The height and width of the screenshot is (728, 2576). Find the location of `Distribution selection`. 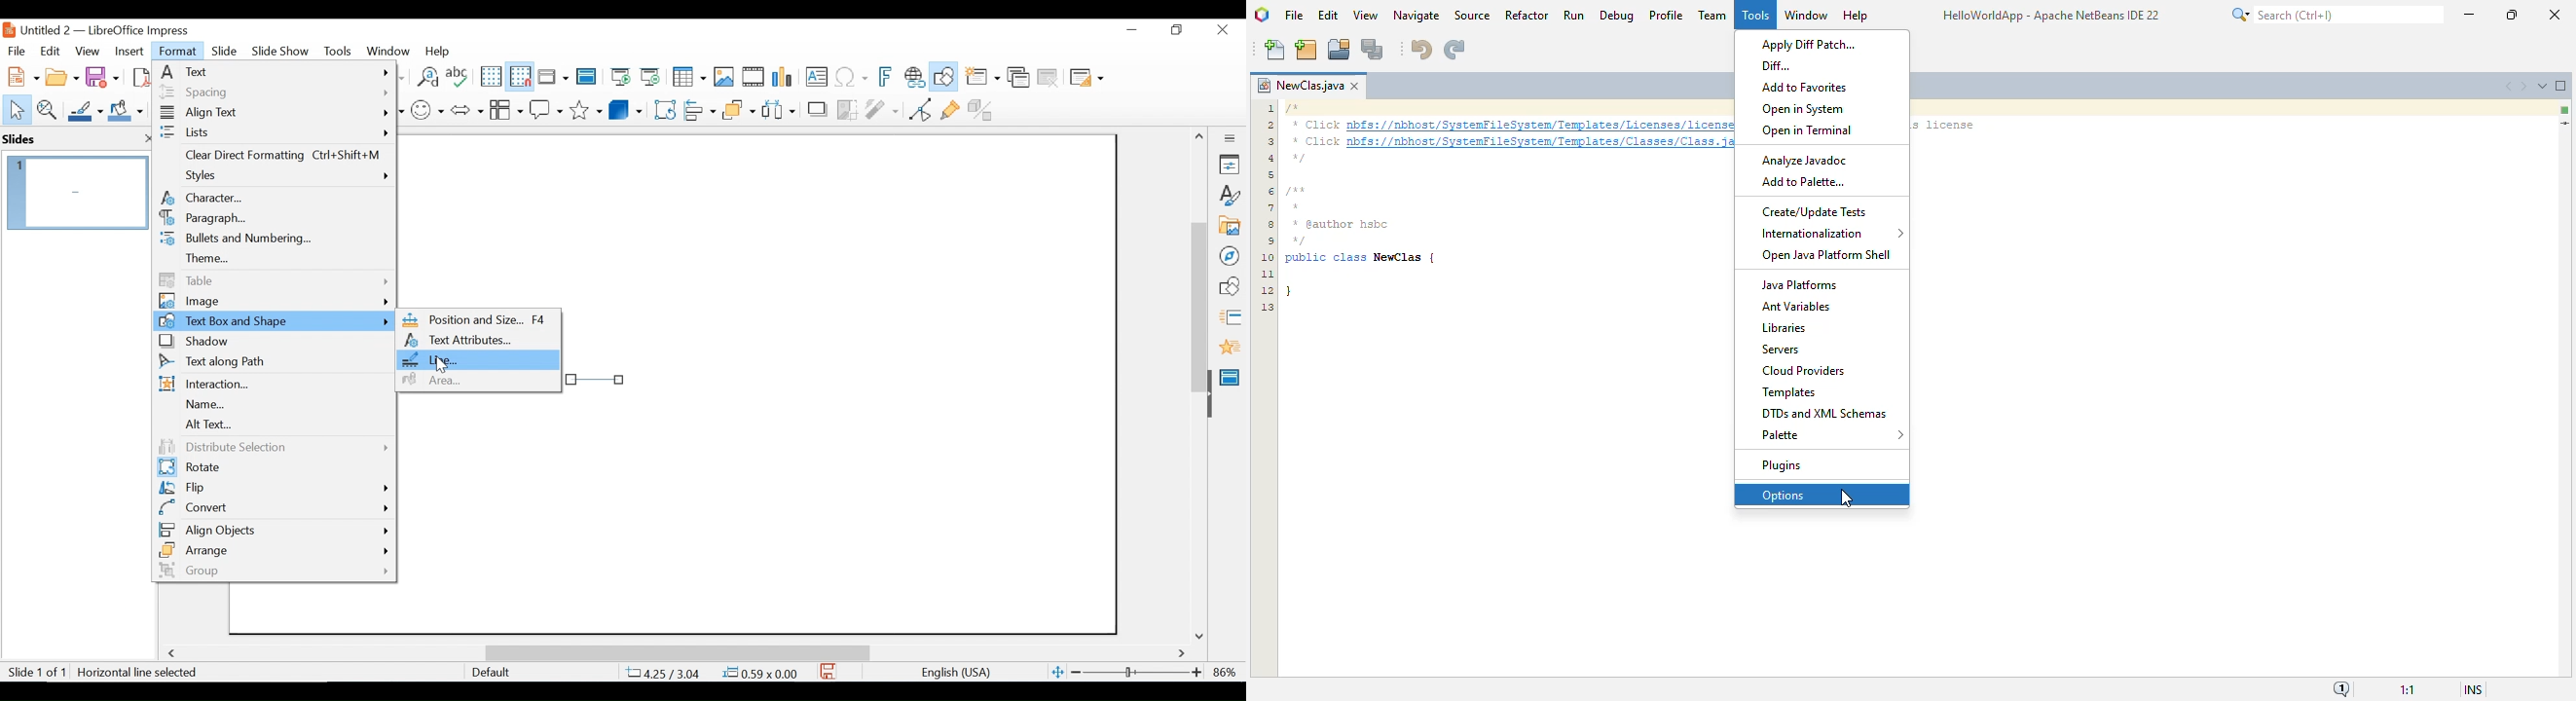

Distribution selection is located at coordinates (271, 447).